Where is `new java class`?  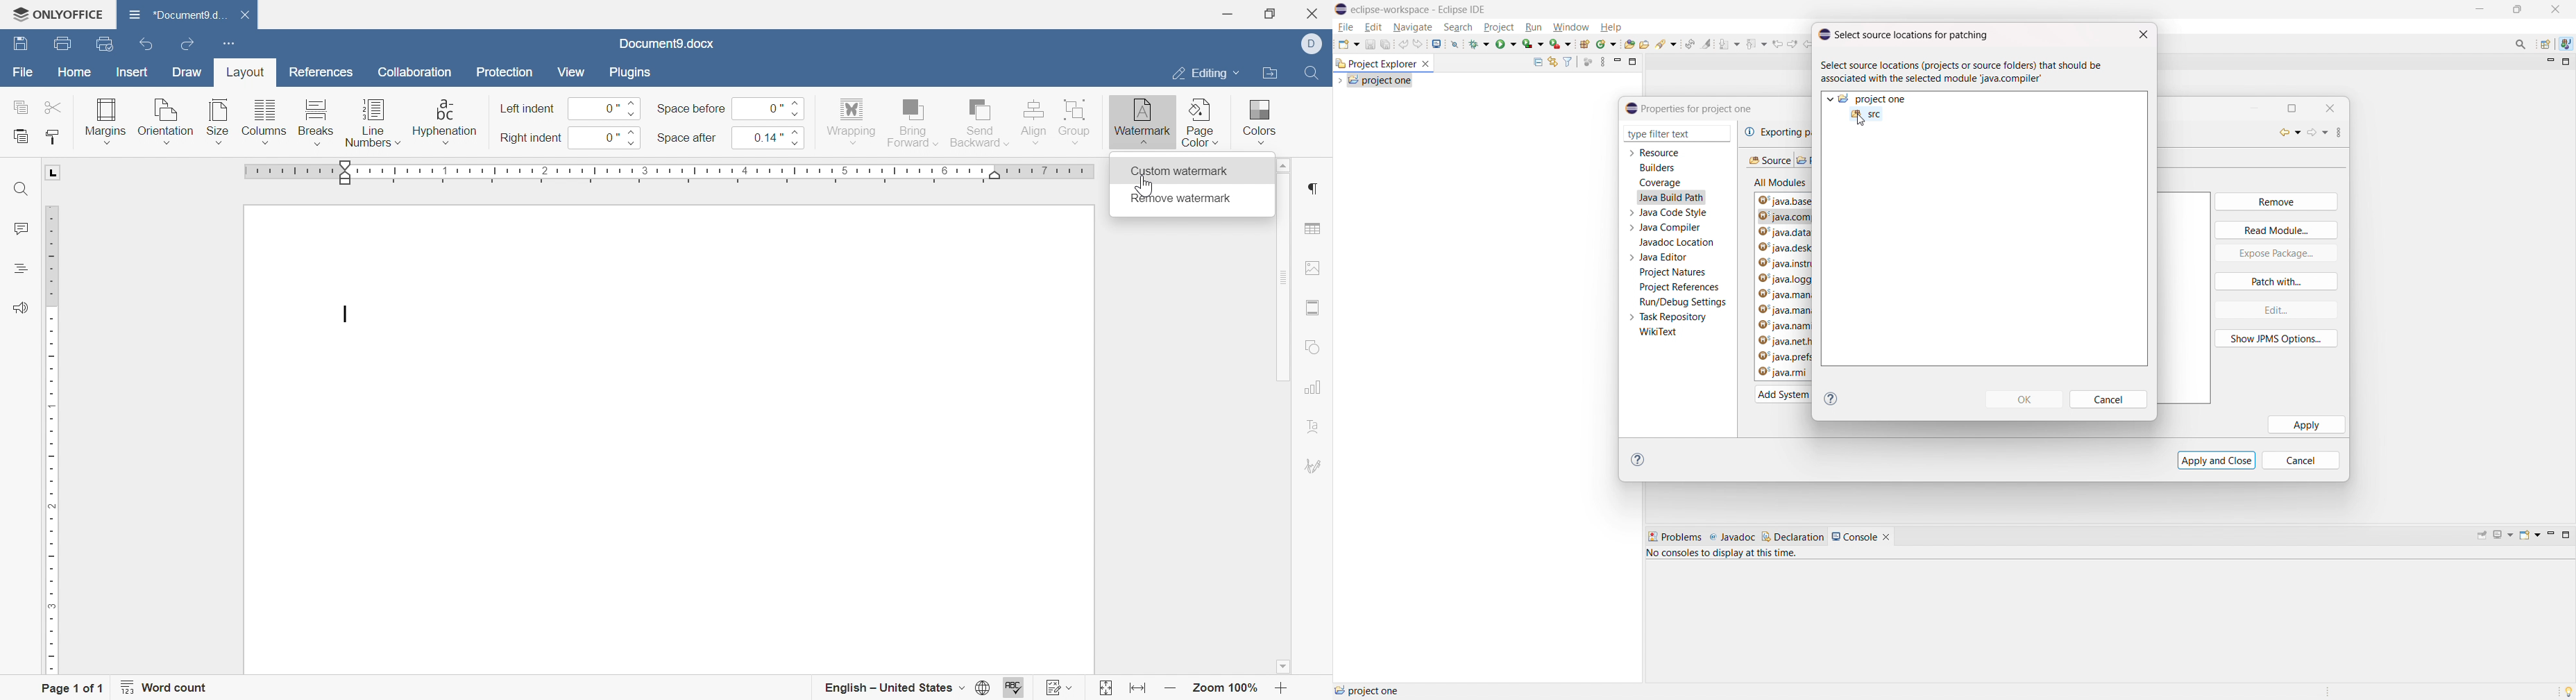
new java class is located at coordinates (1606, 44).